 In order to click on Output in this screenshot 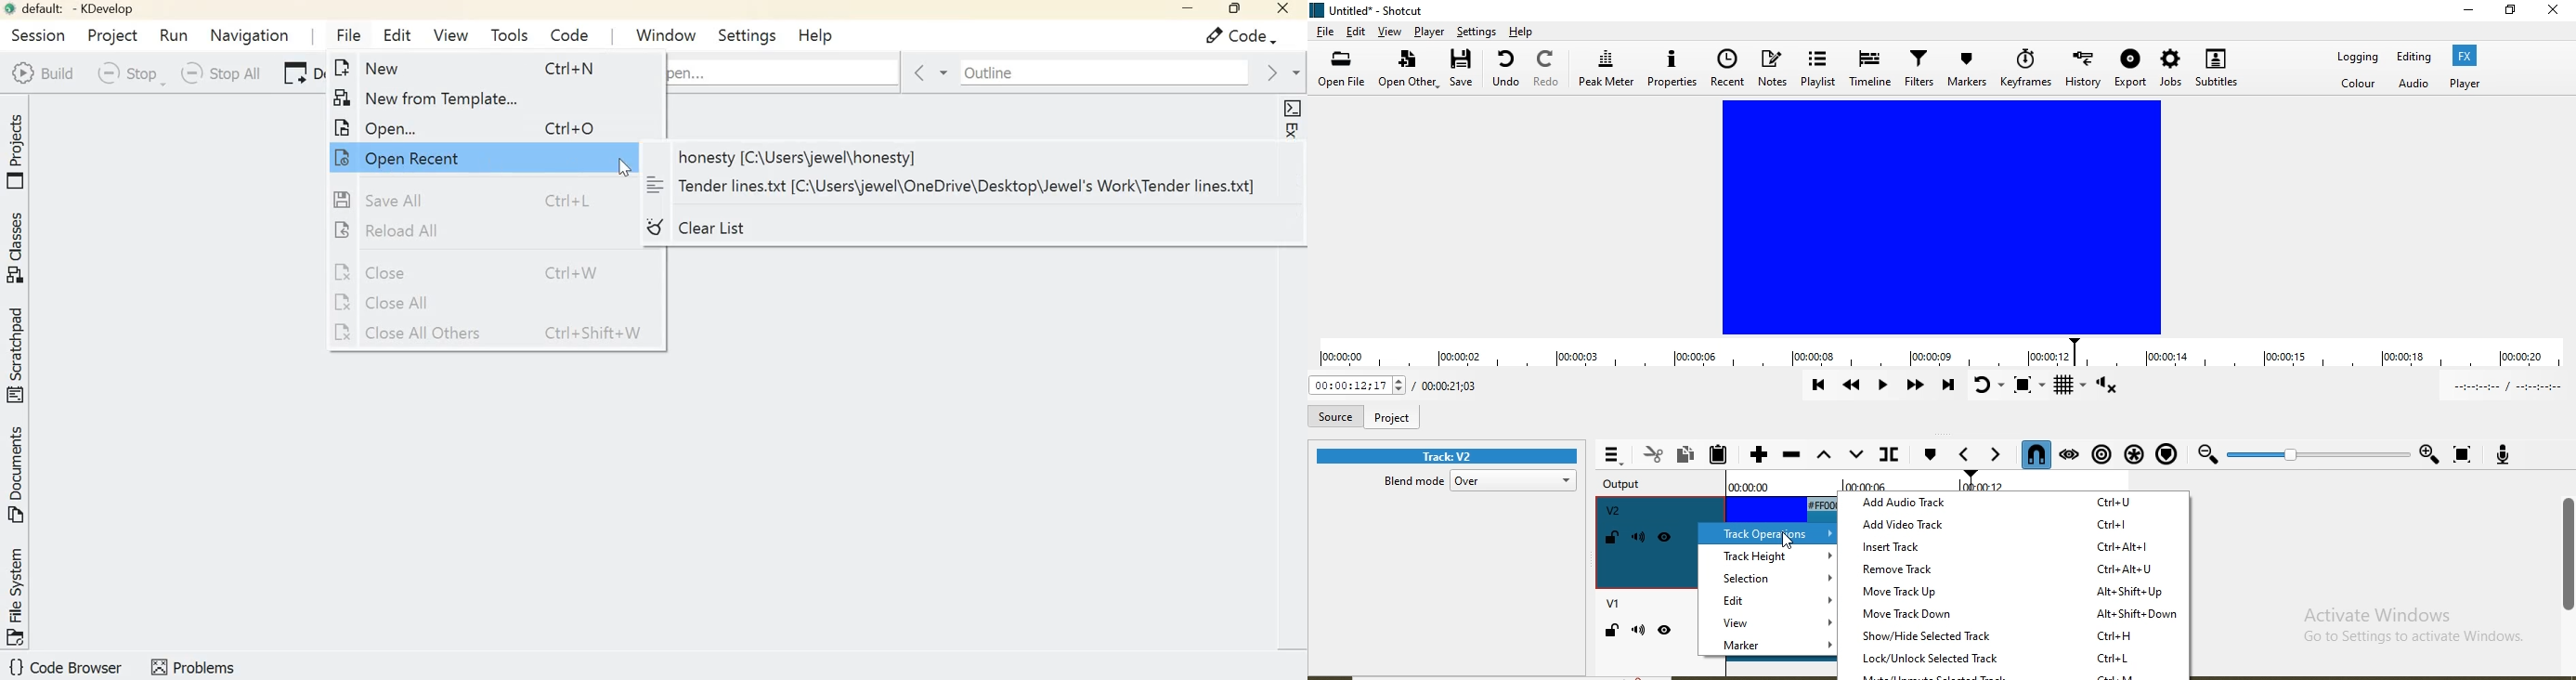, I will do `click(1628, 485)`.